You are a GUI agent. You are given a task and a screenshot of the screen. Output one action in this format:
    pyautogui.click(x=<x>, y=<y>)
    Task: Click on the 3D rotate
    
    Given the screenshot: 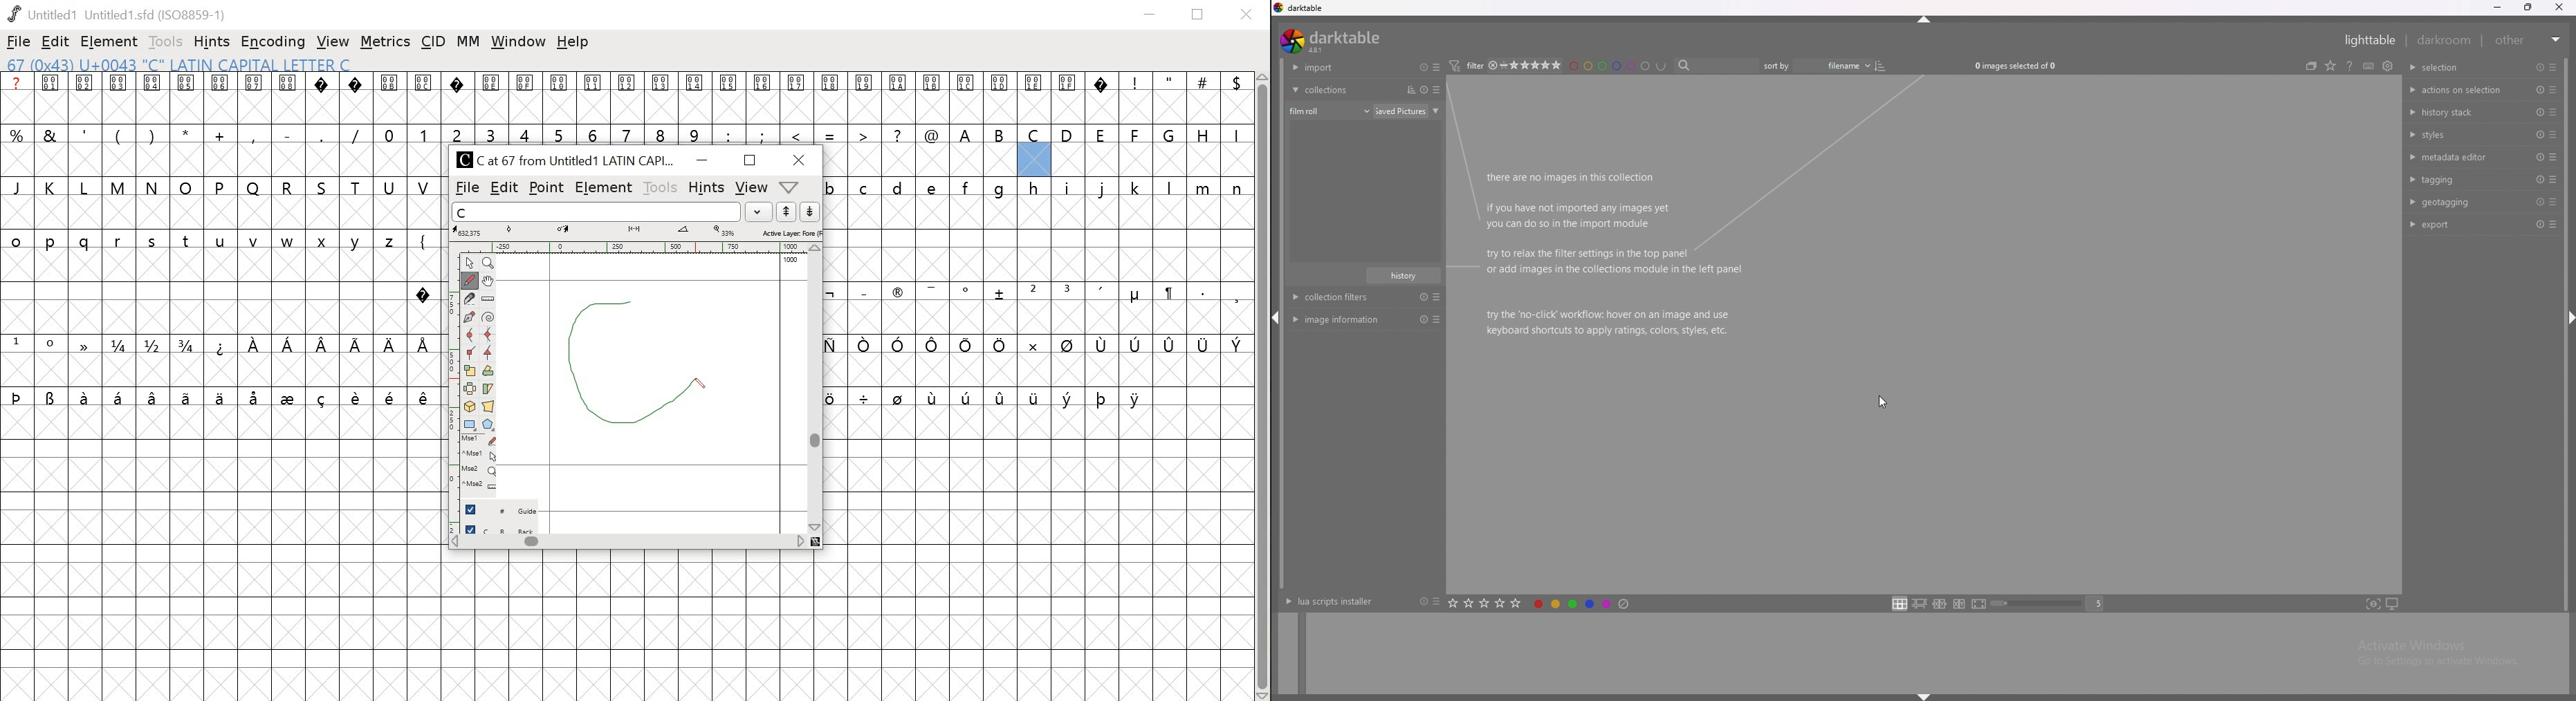 What is the action you would take?
    pyautogui.click(x=472, y=407)
    